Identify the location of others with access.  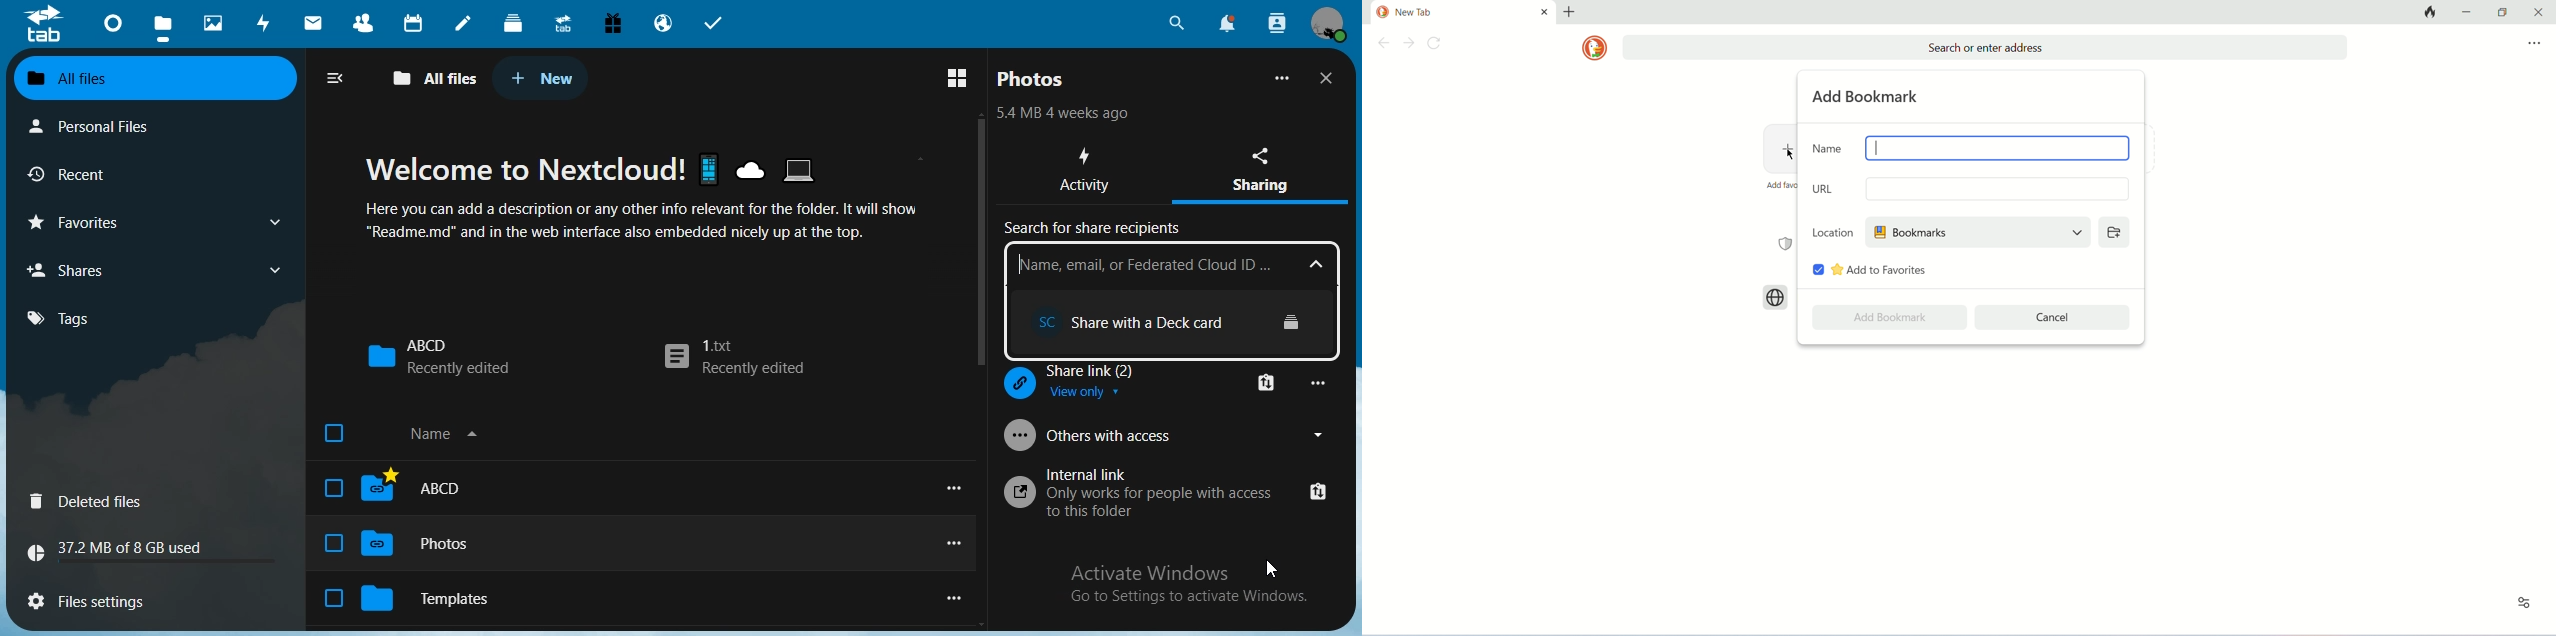
(1144, 434).